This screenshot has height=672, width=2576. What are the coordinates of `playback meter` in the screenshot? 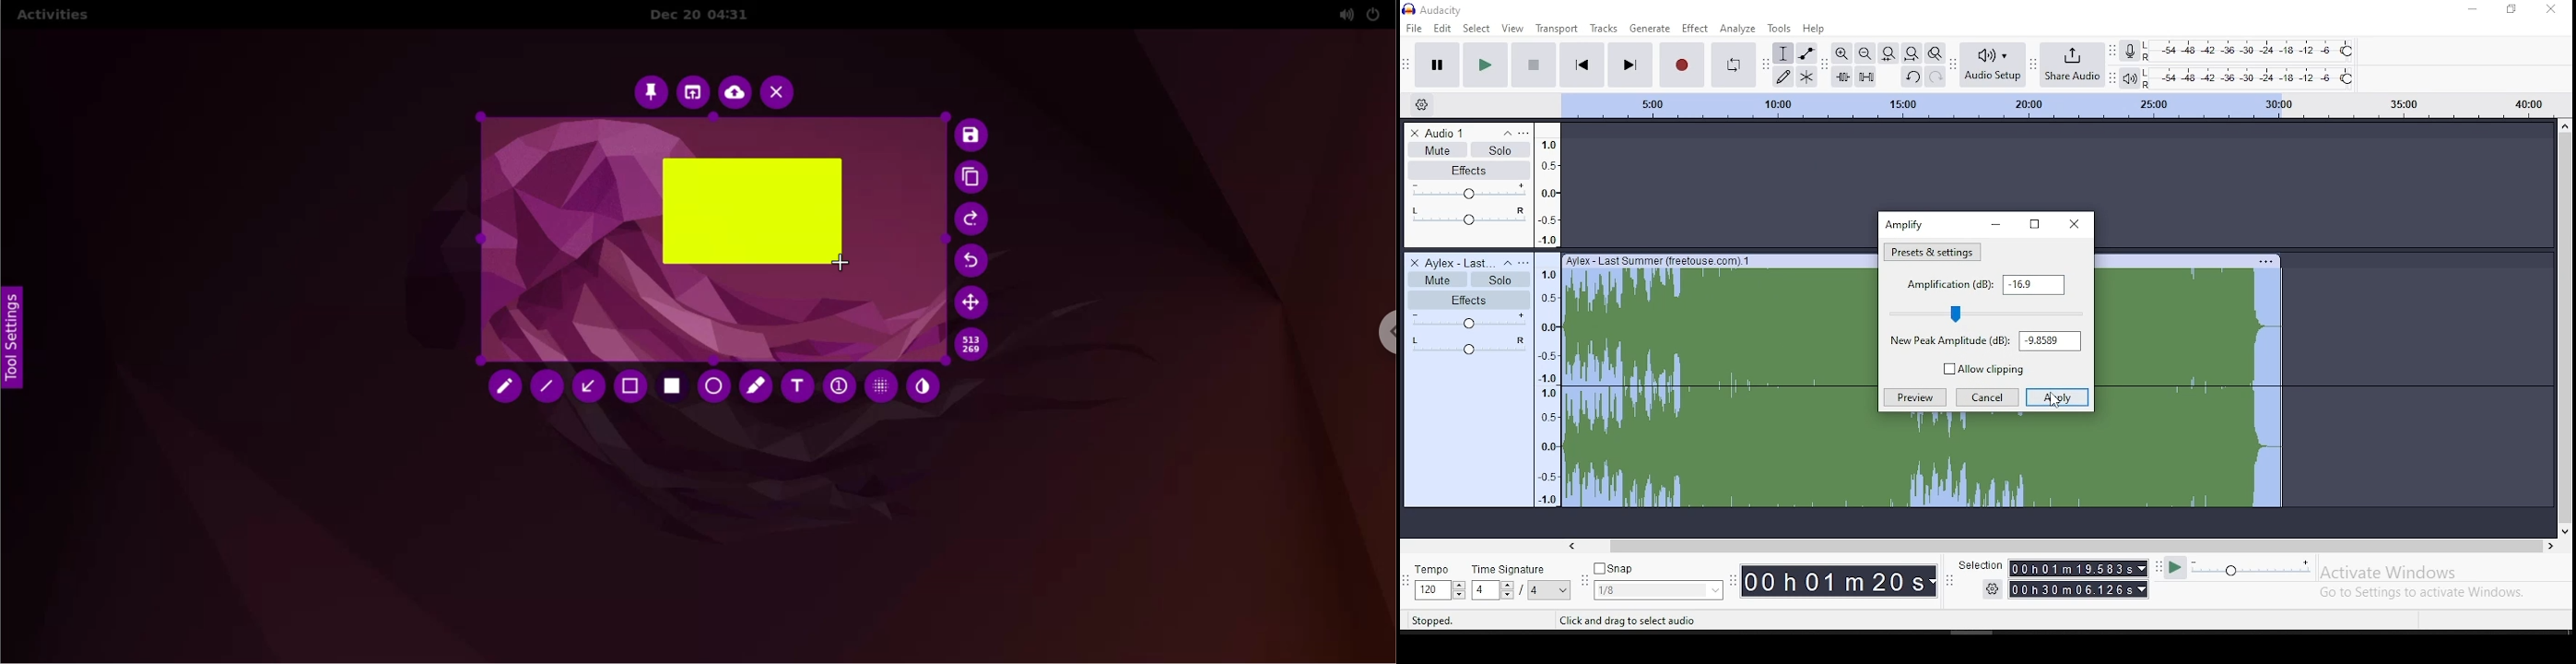 It's located at (2129, 78).